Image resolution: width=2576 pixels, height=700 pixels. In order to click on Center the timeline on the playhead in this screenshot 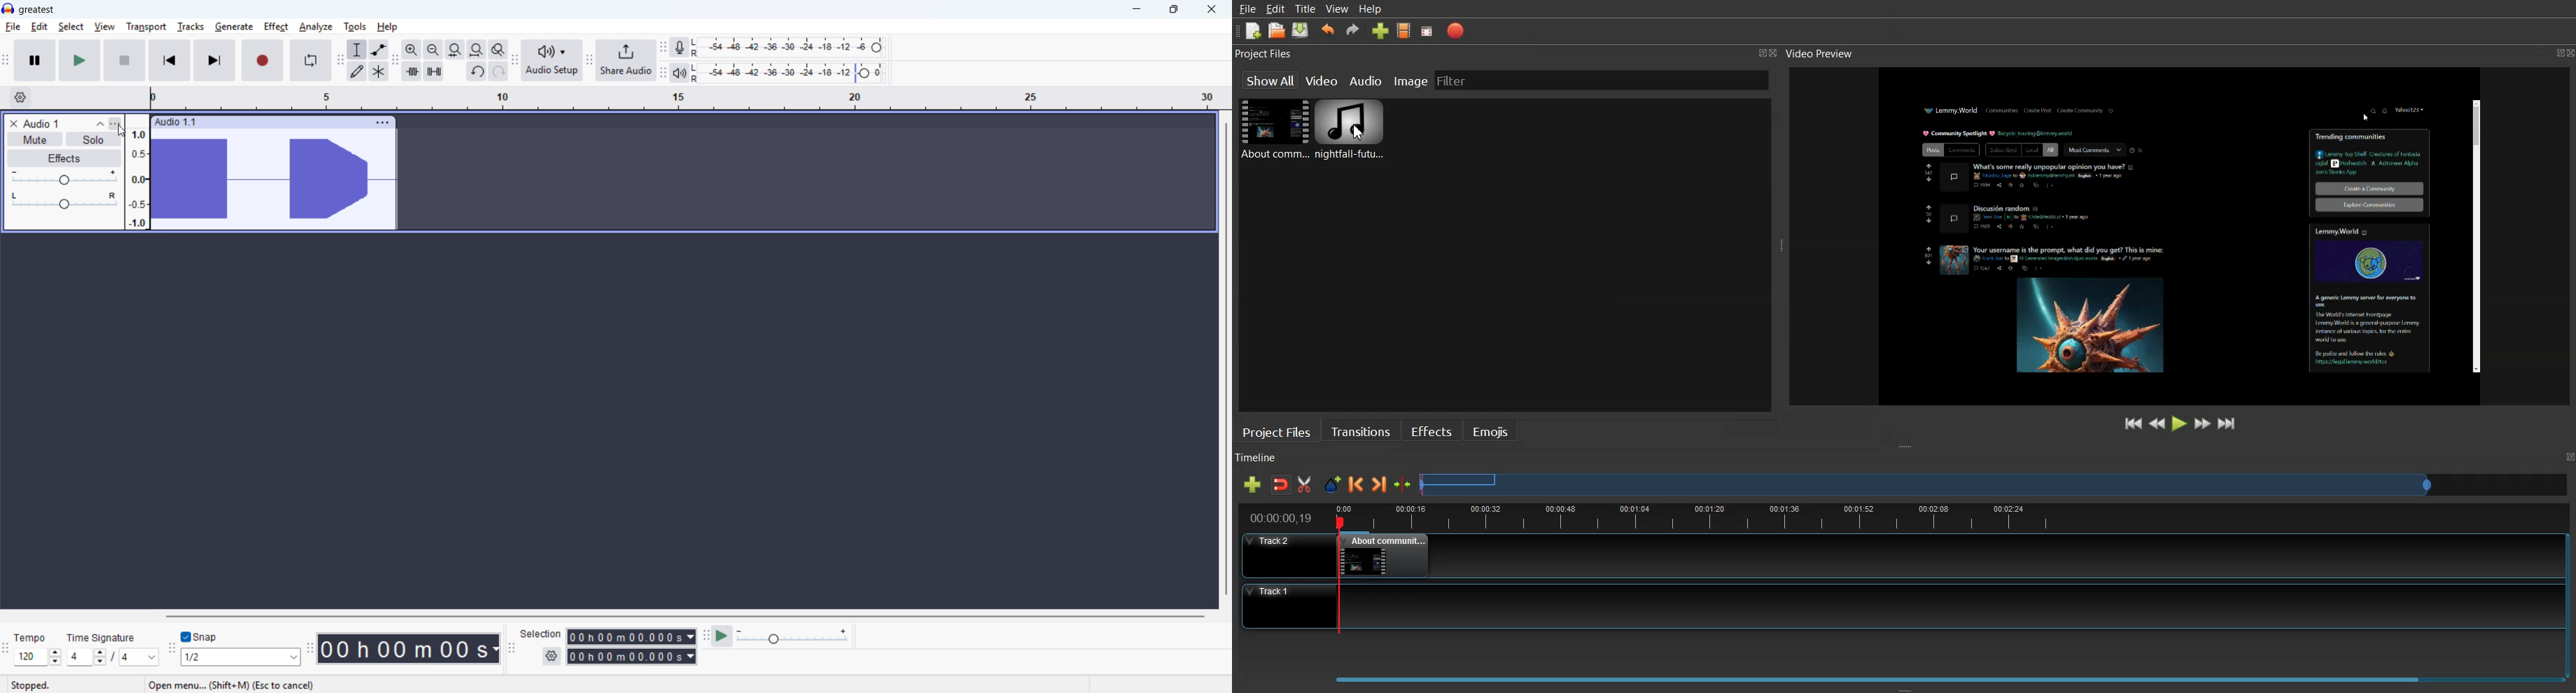, I will do `click(1404, 484)`.